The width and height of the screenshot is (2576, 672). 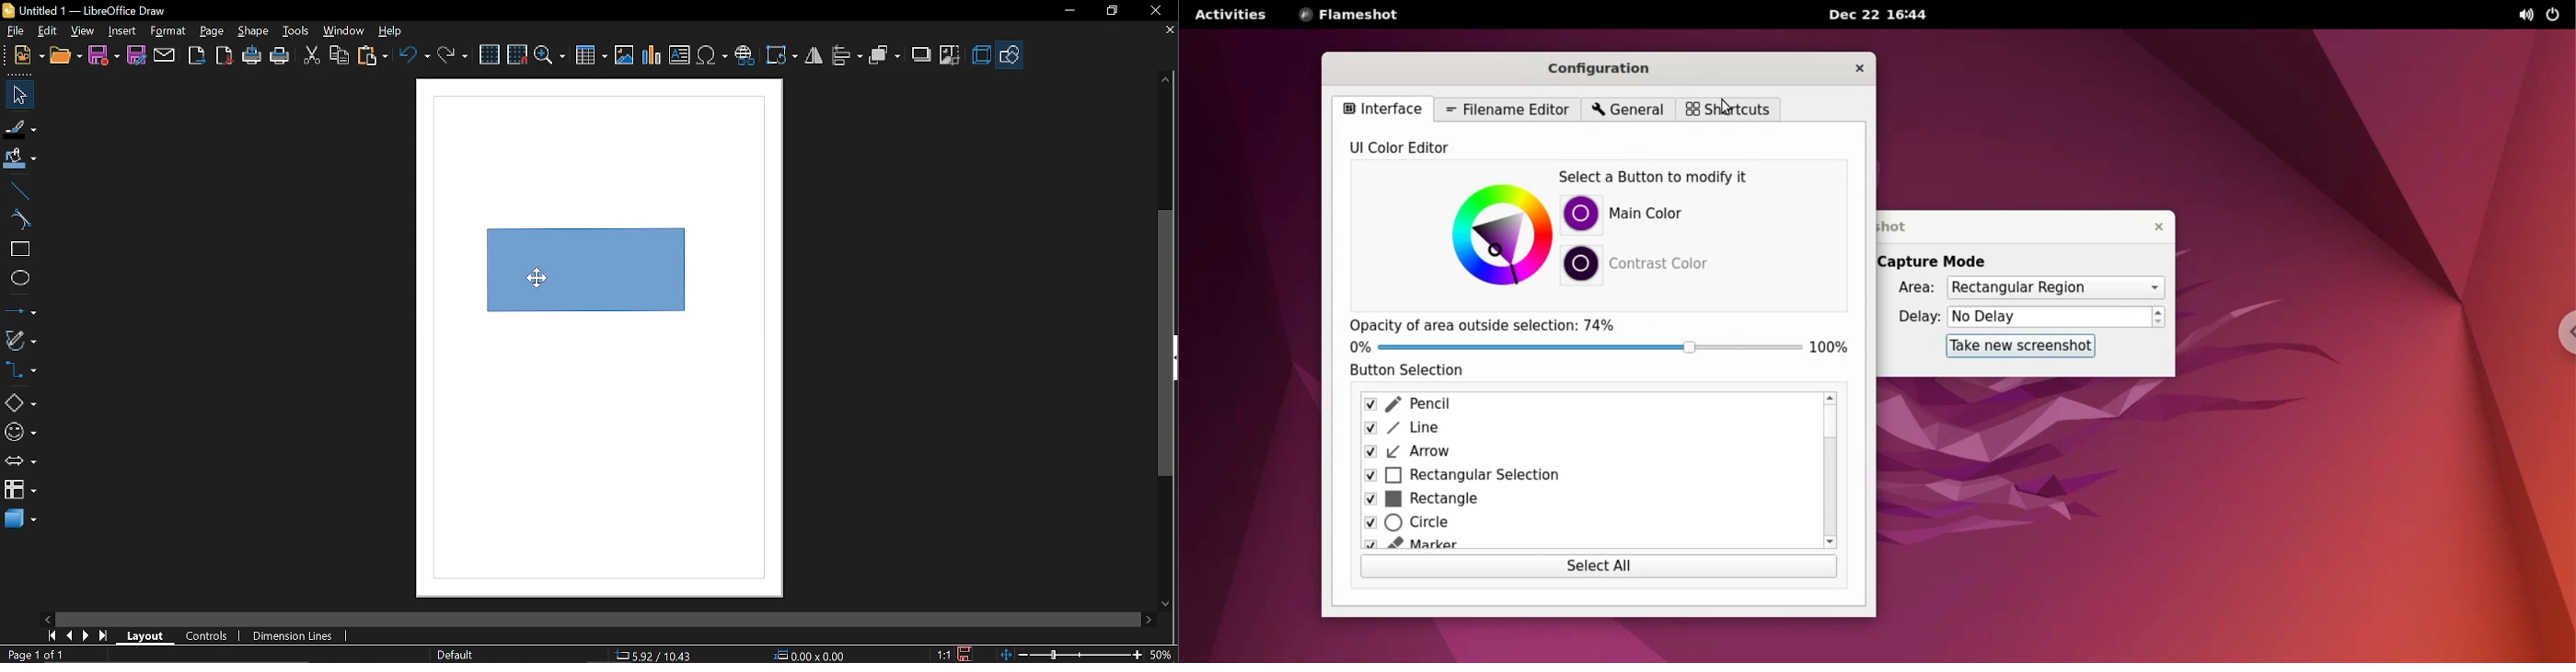 What do you see at coordinates (251, 57) in the screenshot?
I see `print directly` at bounding box center [251, 57].